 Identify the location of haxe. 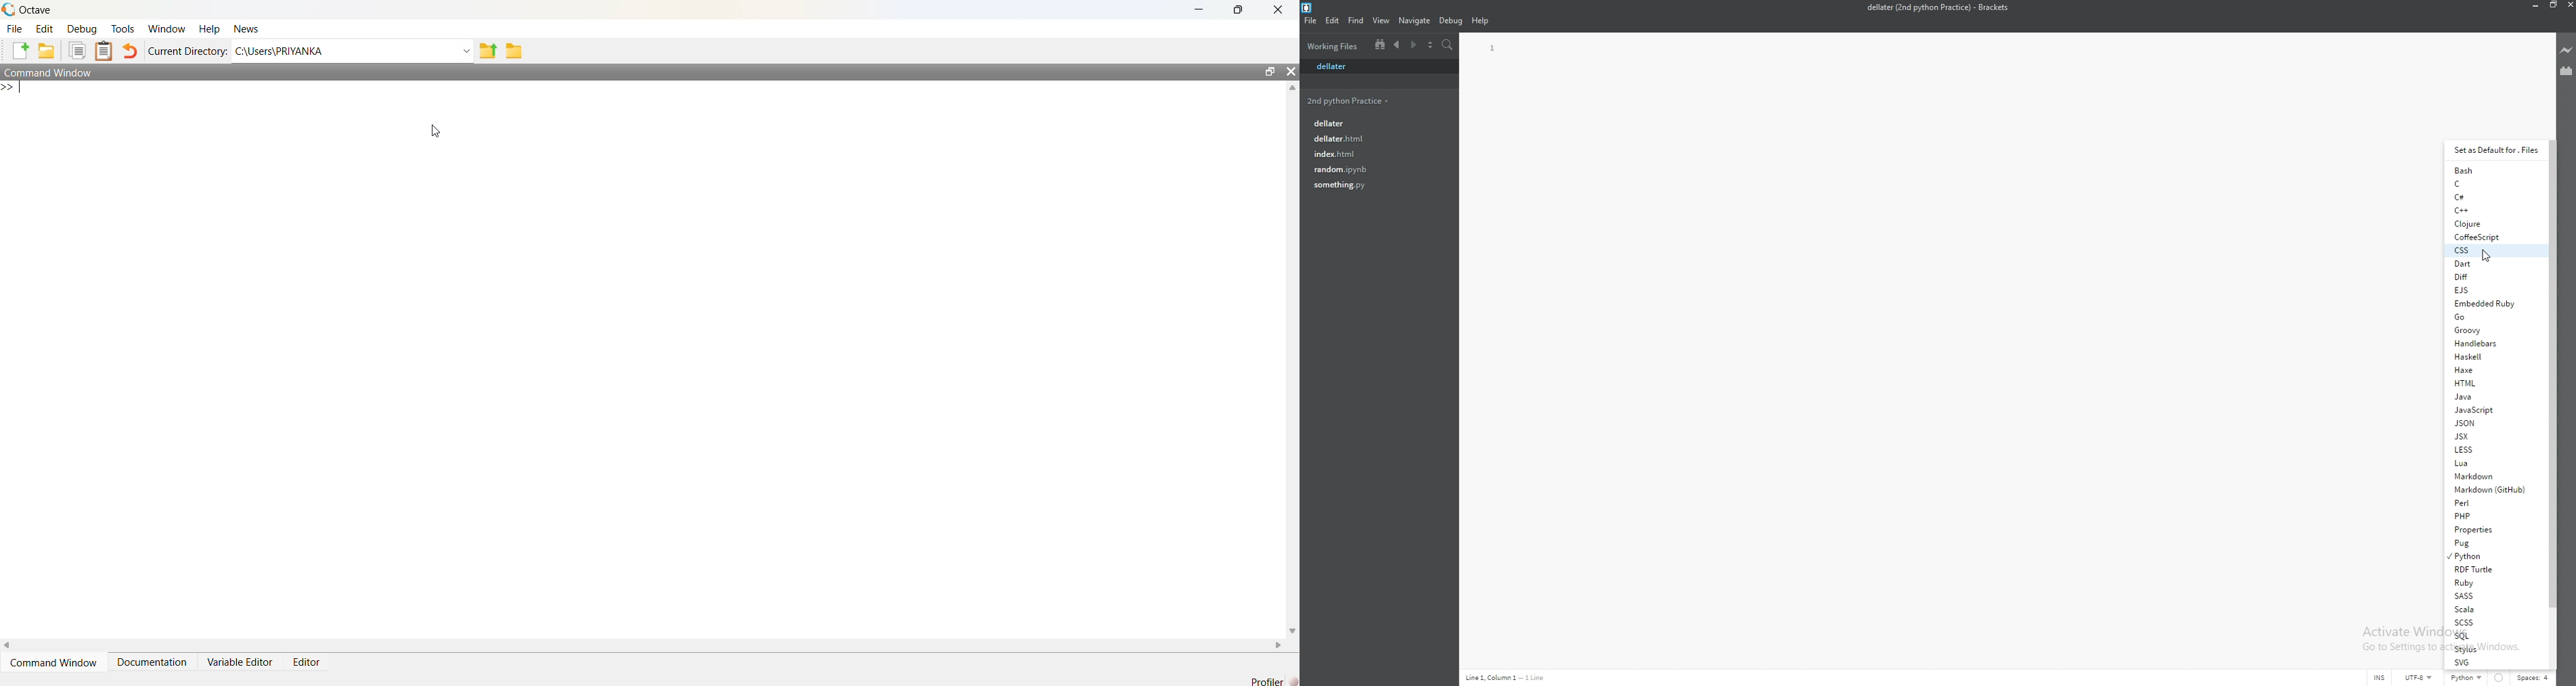
(2493, 369).